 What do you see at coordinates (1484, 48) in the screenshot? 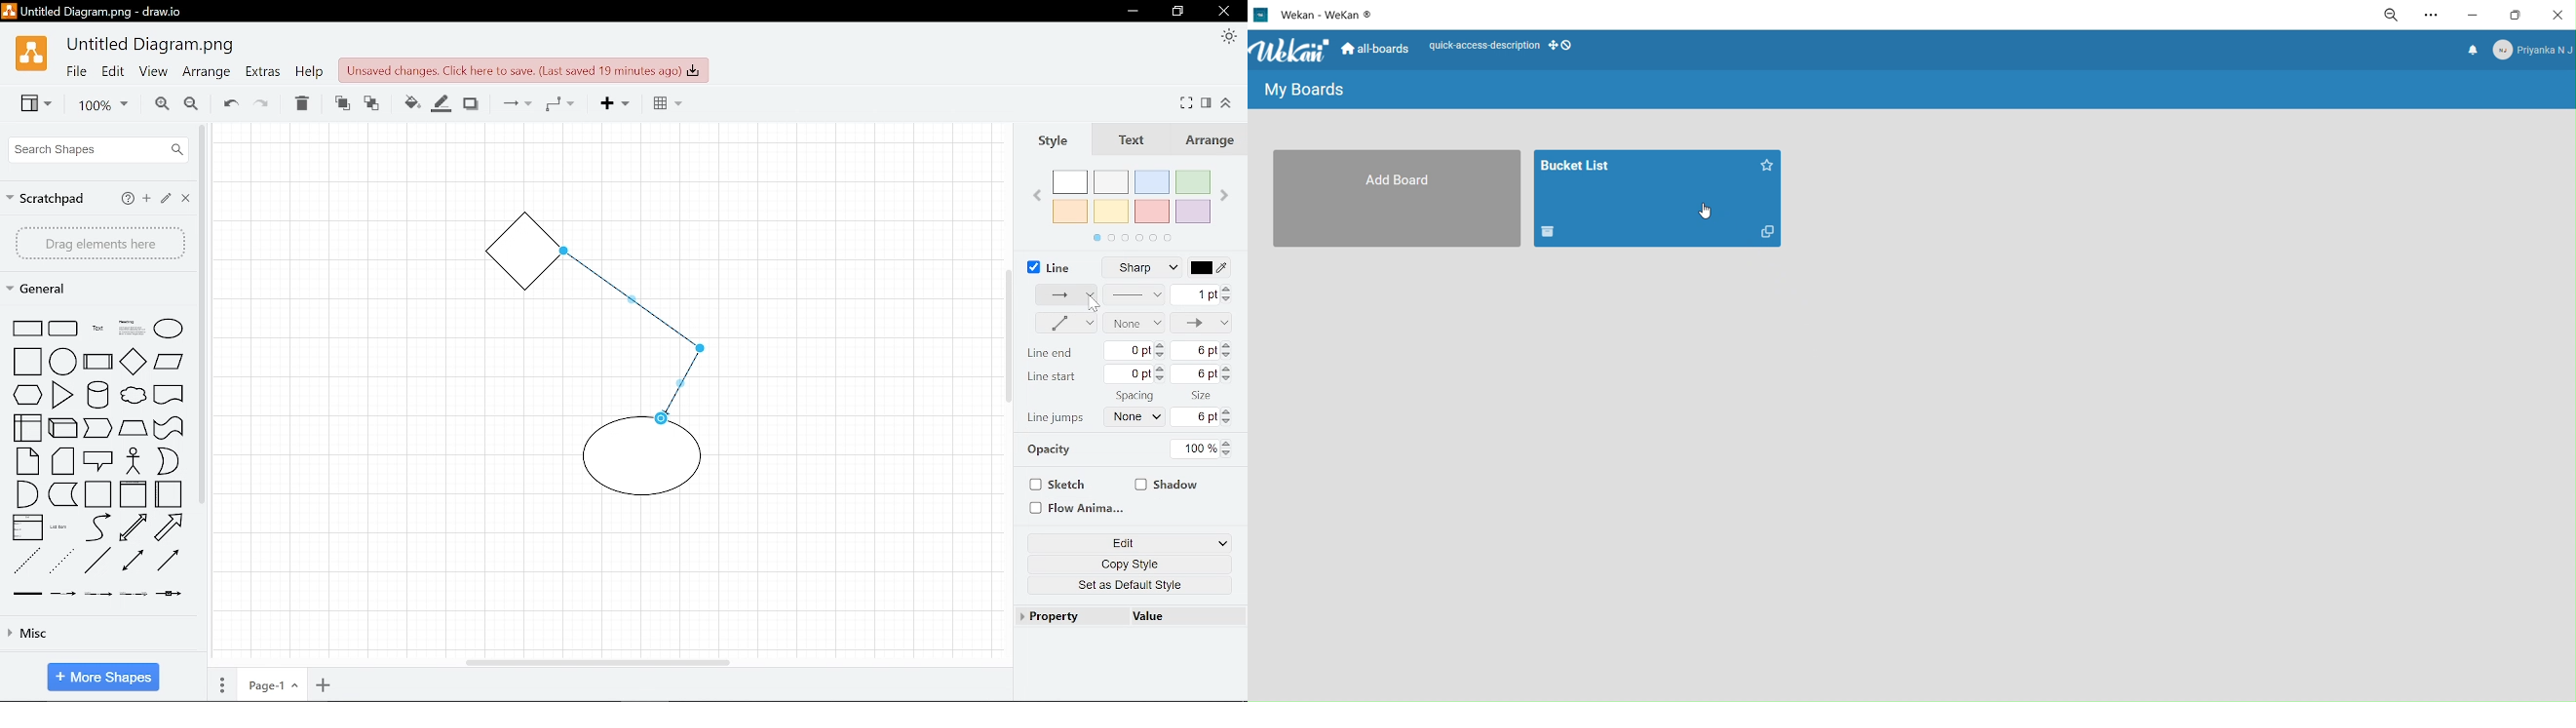
I see `quick access description` at bounding box center [1484, 48].